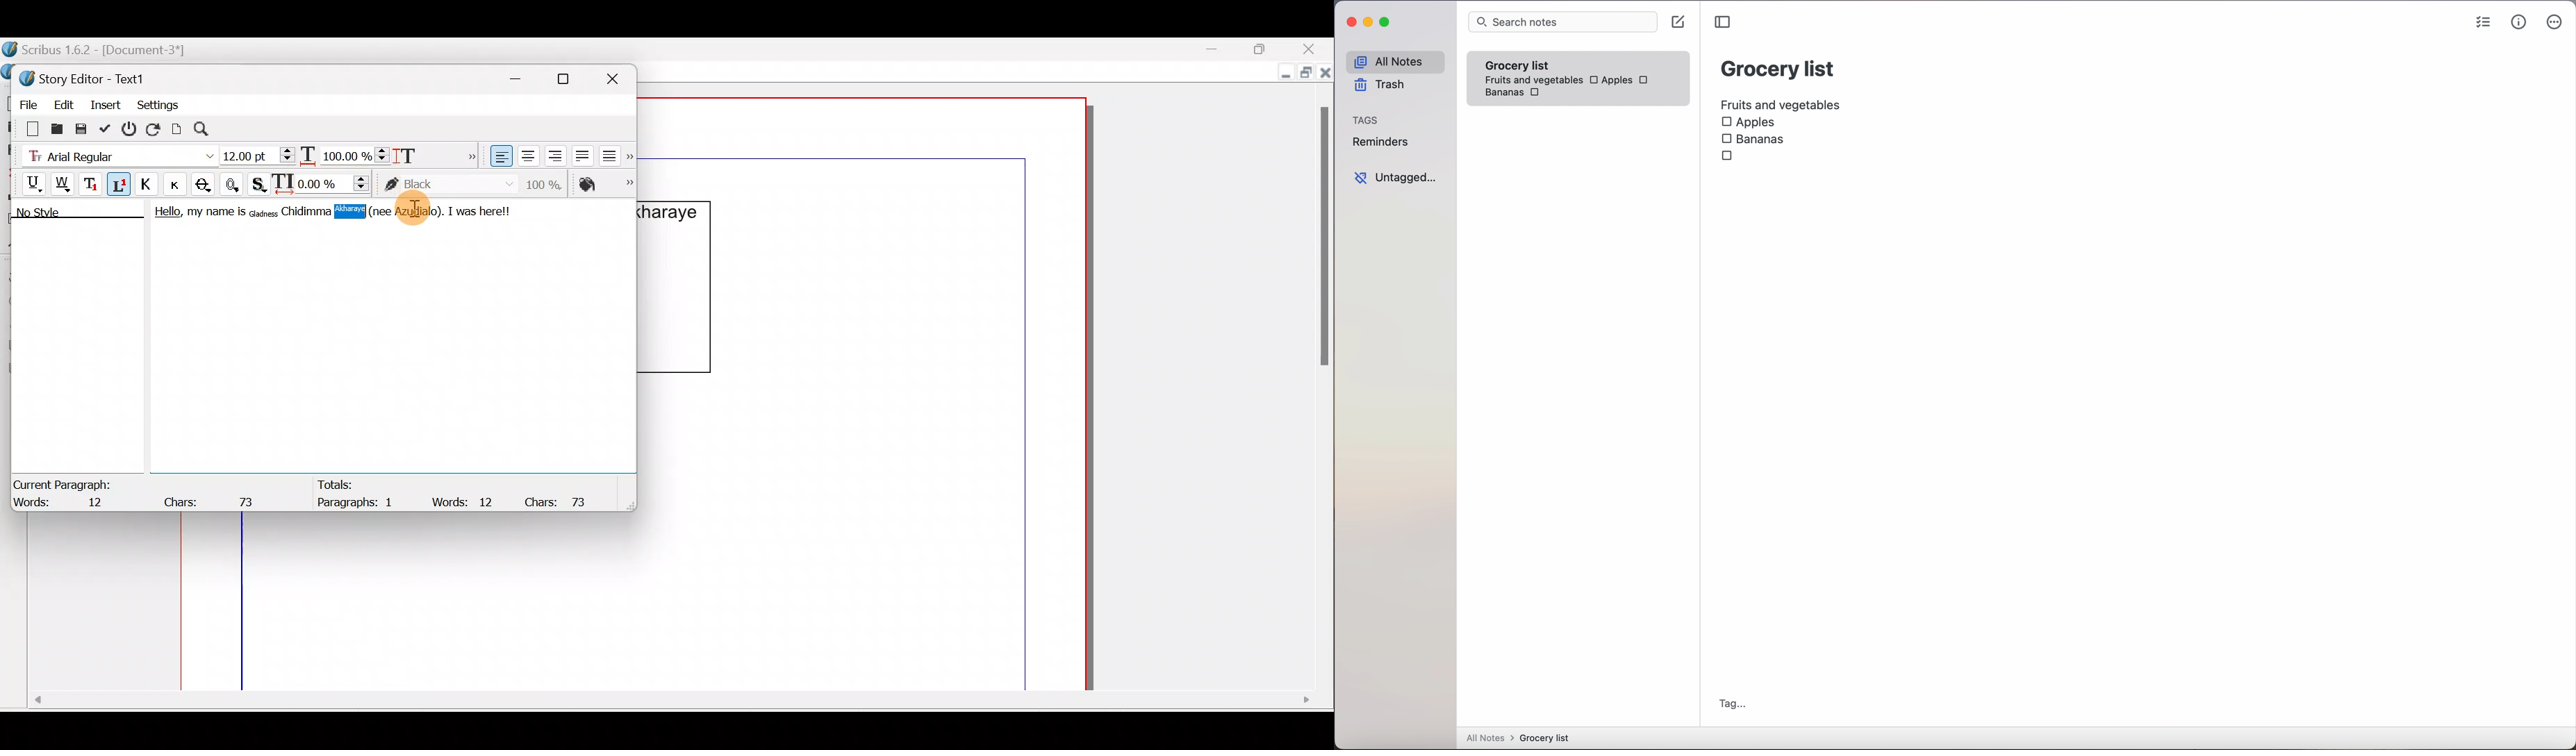 This screenshot has height=756, width=2576. I want to click on Underline words only, so click(64, 183).